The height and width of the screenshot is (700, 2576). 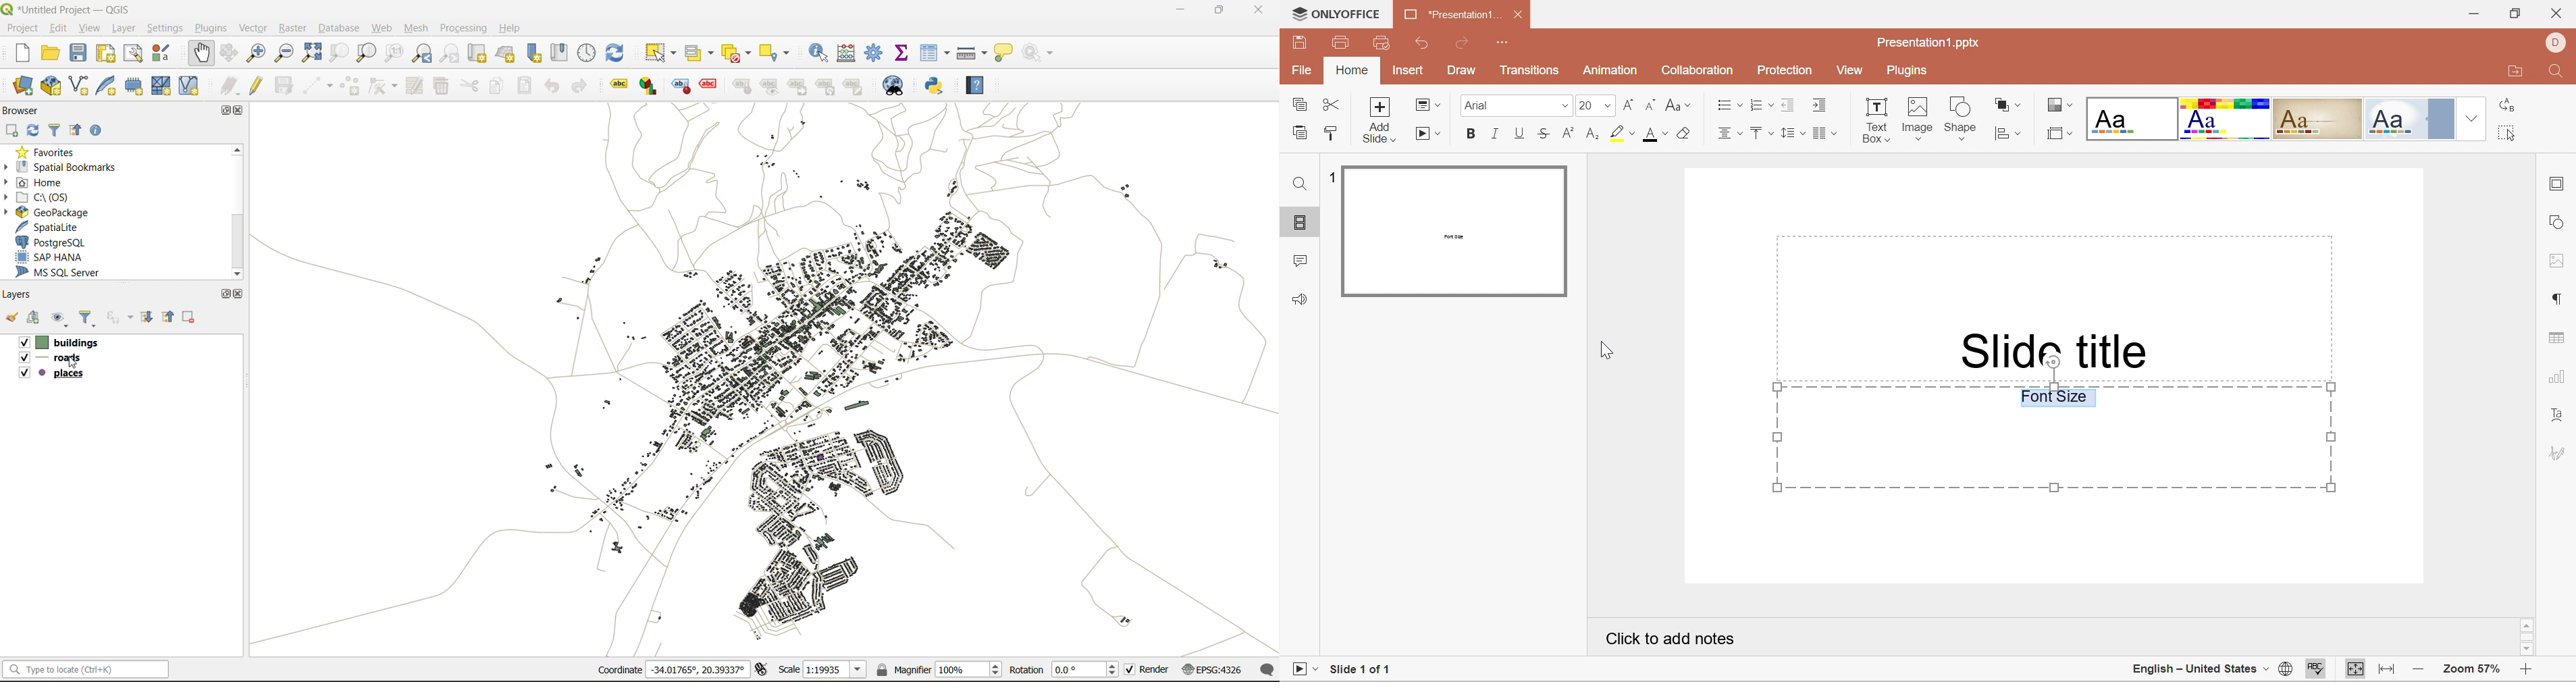 I want to click on new geopackage layer, so click(x=53, y=86).